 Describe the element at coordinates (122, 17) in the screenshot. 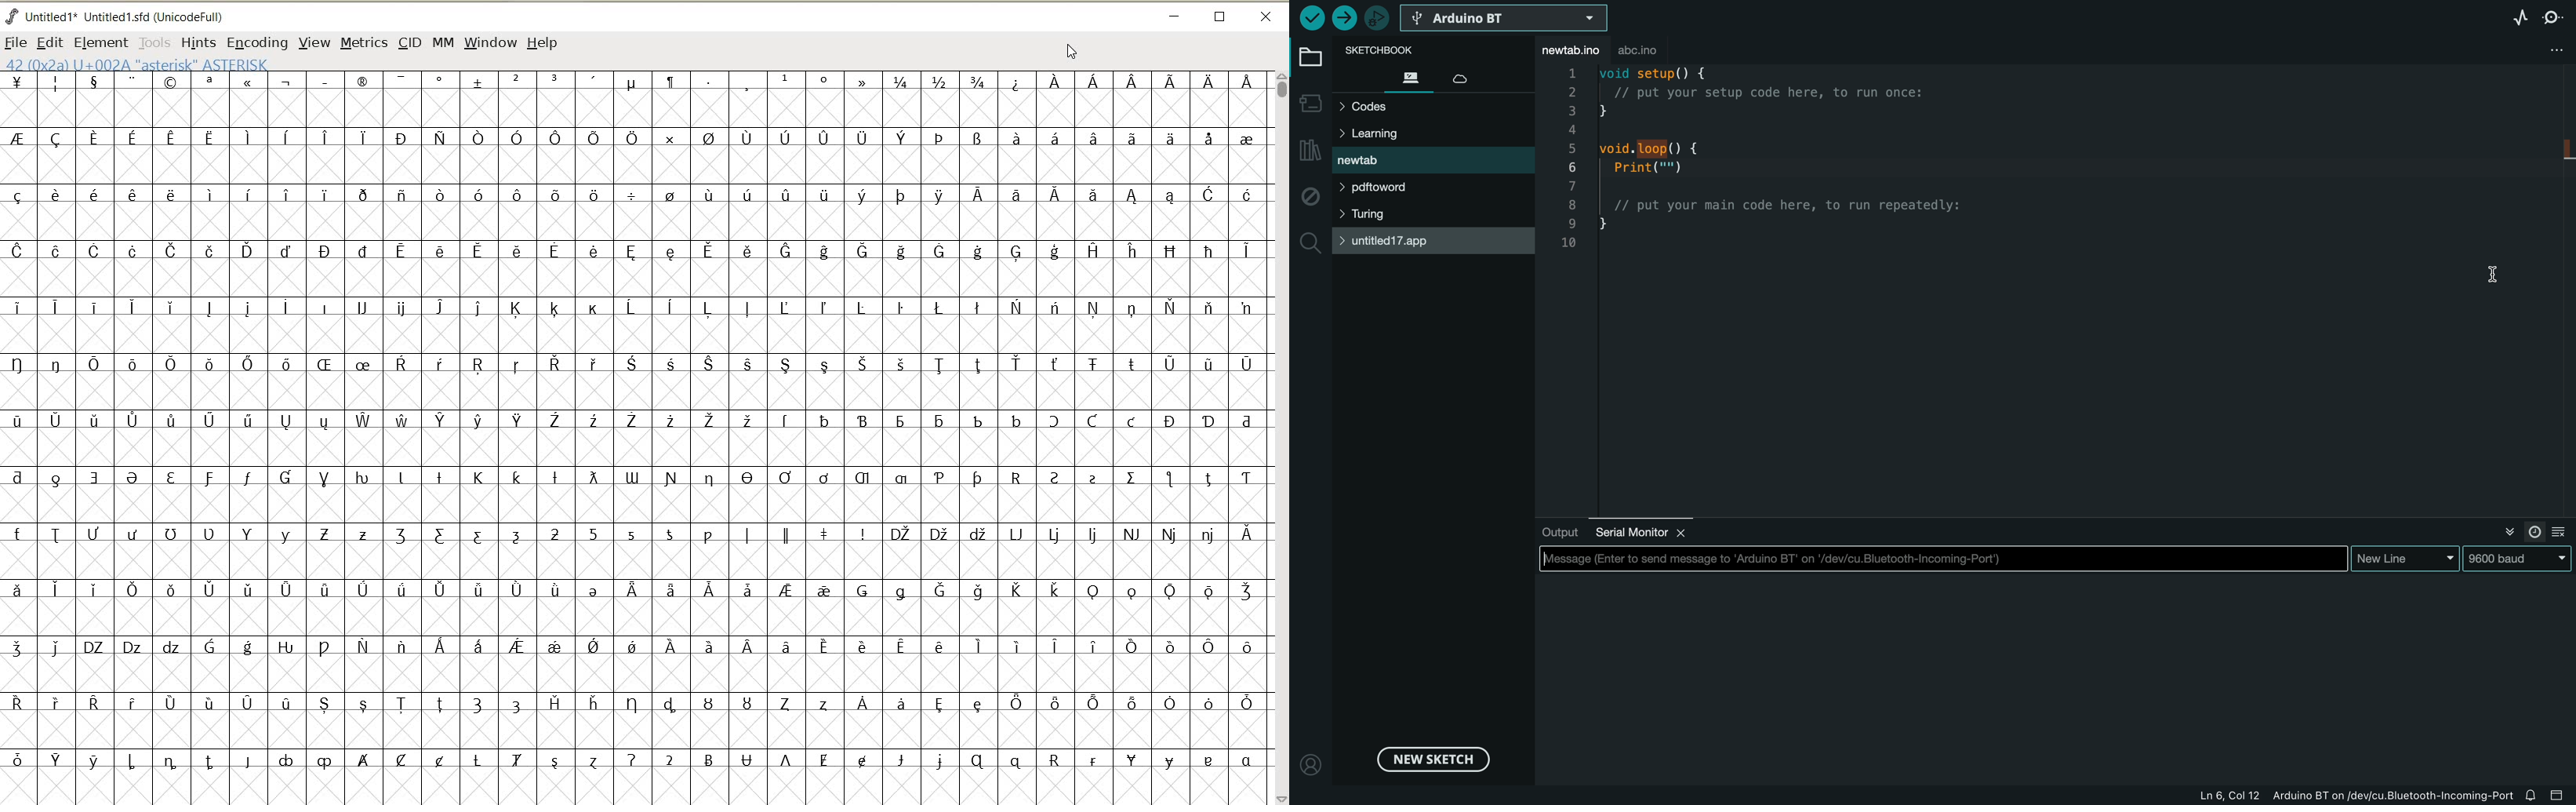

I see `FONT NAME` at that location.